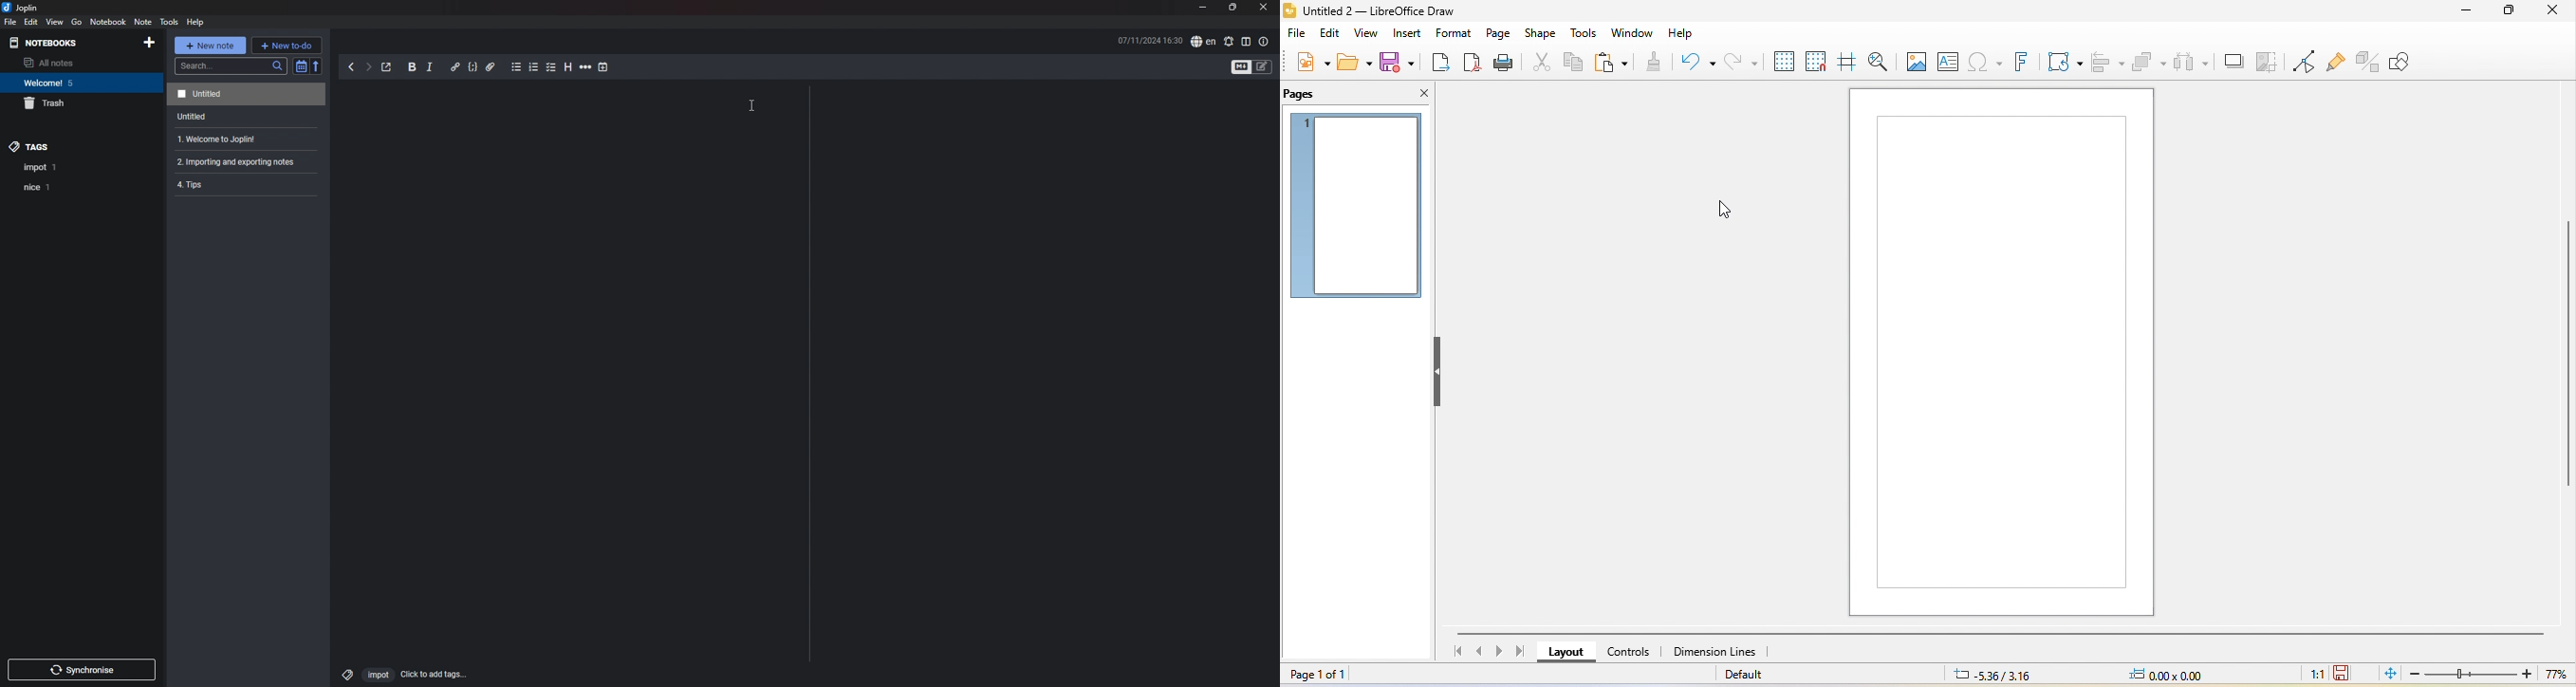 The height and width of the screenshot is (700, 2576). I want to click on pages, so click(1309, 94).